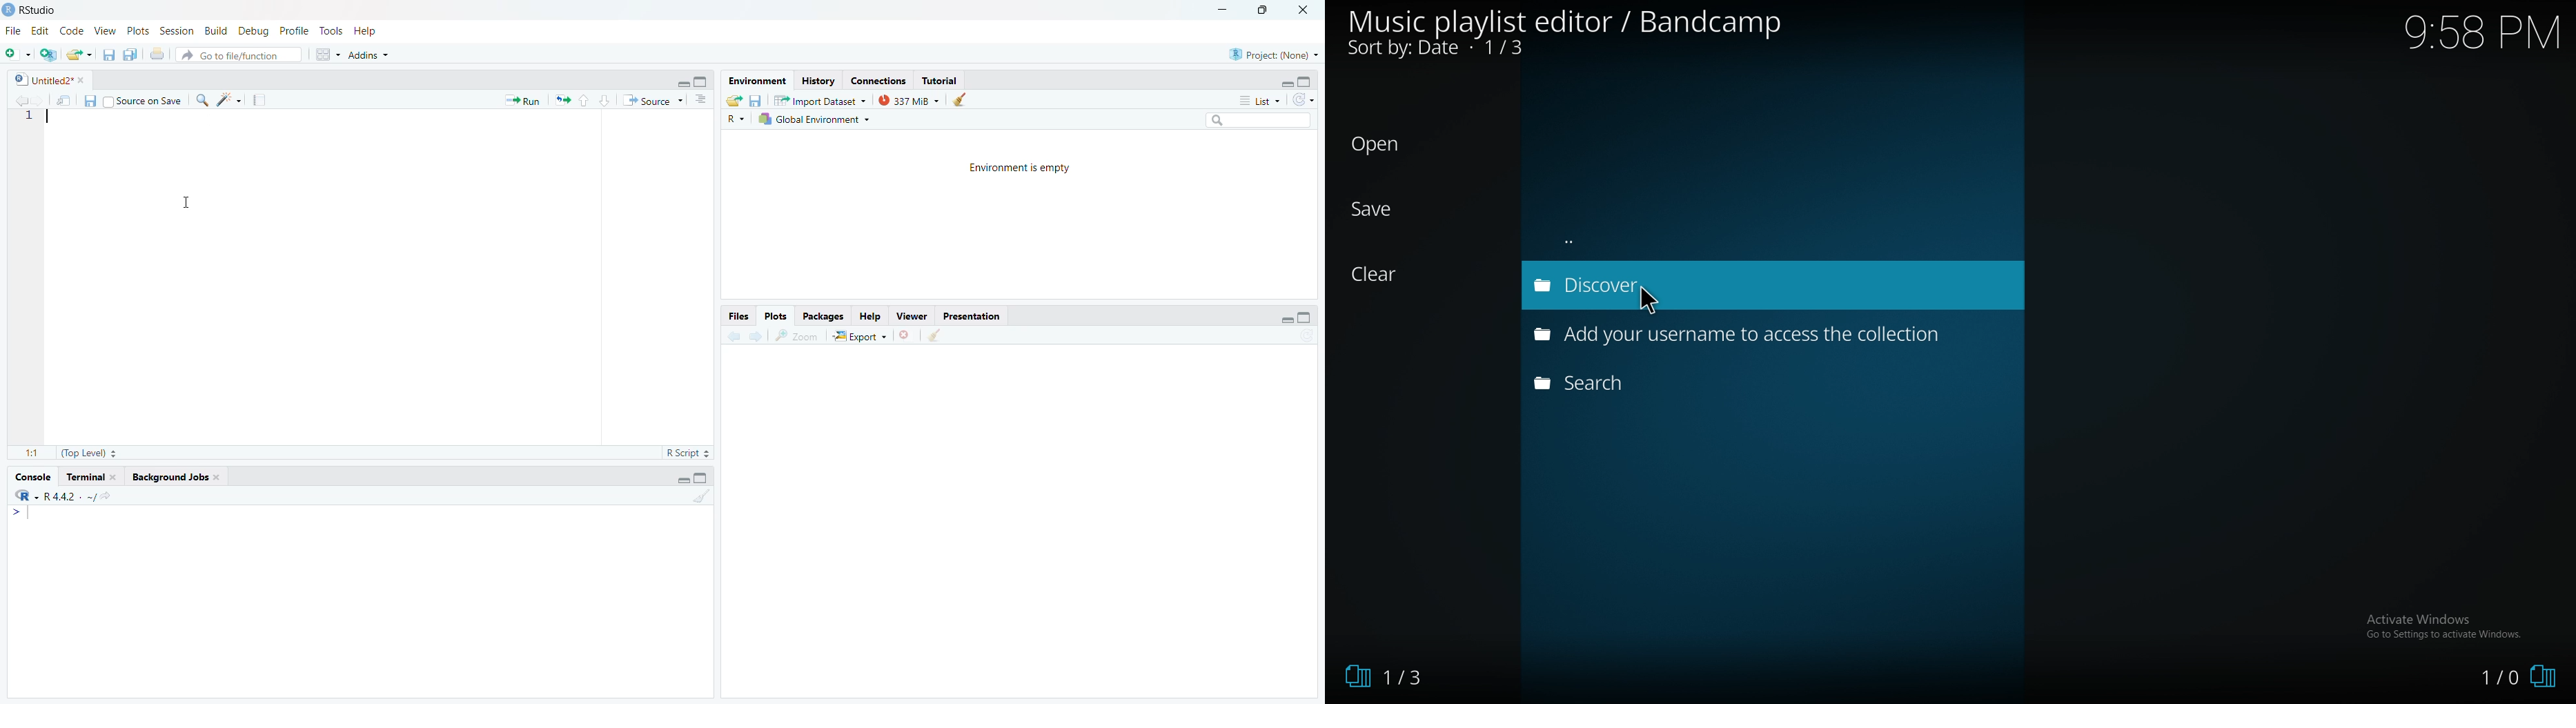 The width and height of the screenshot is (2576, 728). Describe the element at coordinates (1218, 10) in the screenshot. I see `minimize` at that location.